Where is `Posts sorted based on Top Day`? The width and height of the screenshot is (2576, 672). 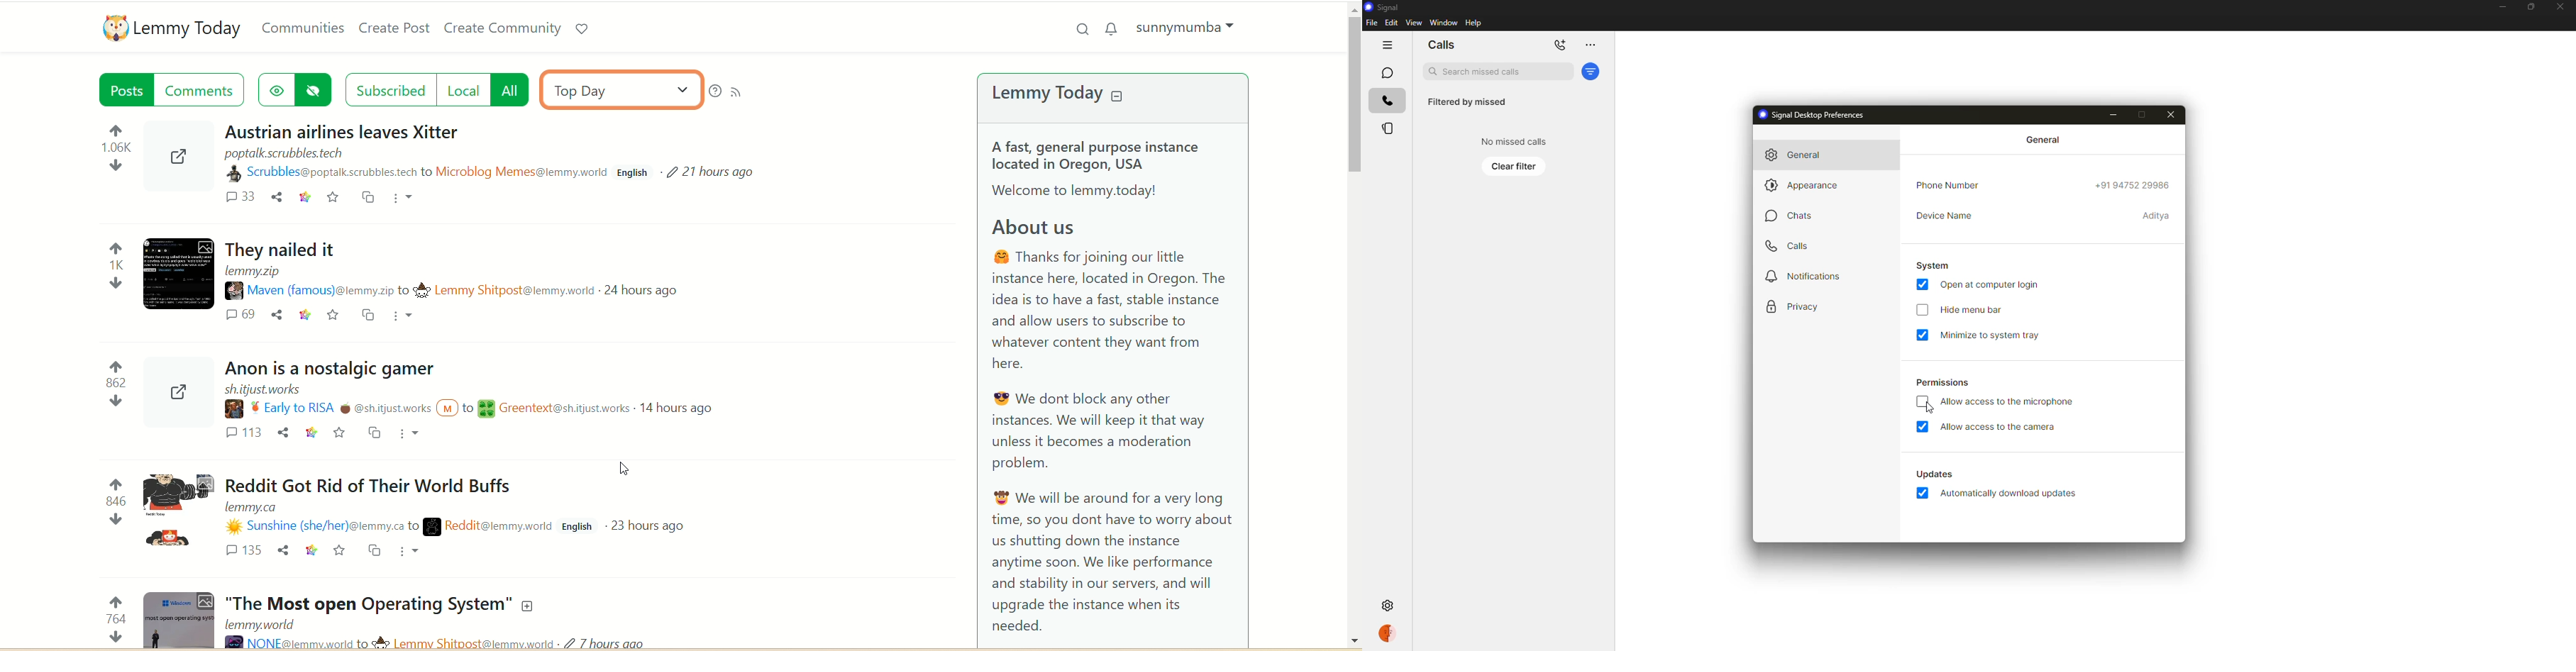 Posts sorted based on Top Day is located at coordinates (482, 378).